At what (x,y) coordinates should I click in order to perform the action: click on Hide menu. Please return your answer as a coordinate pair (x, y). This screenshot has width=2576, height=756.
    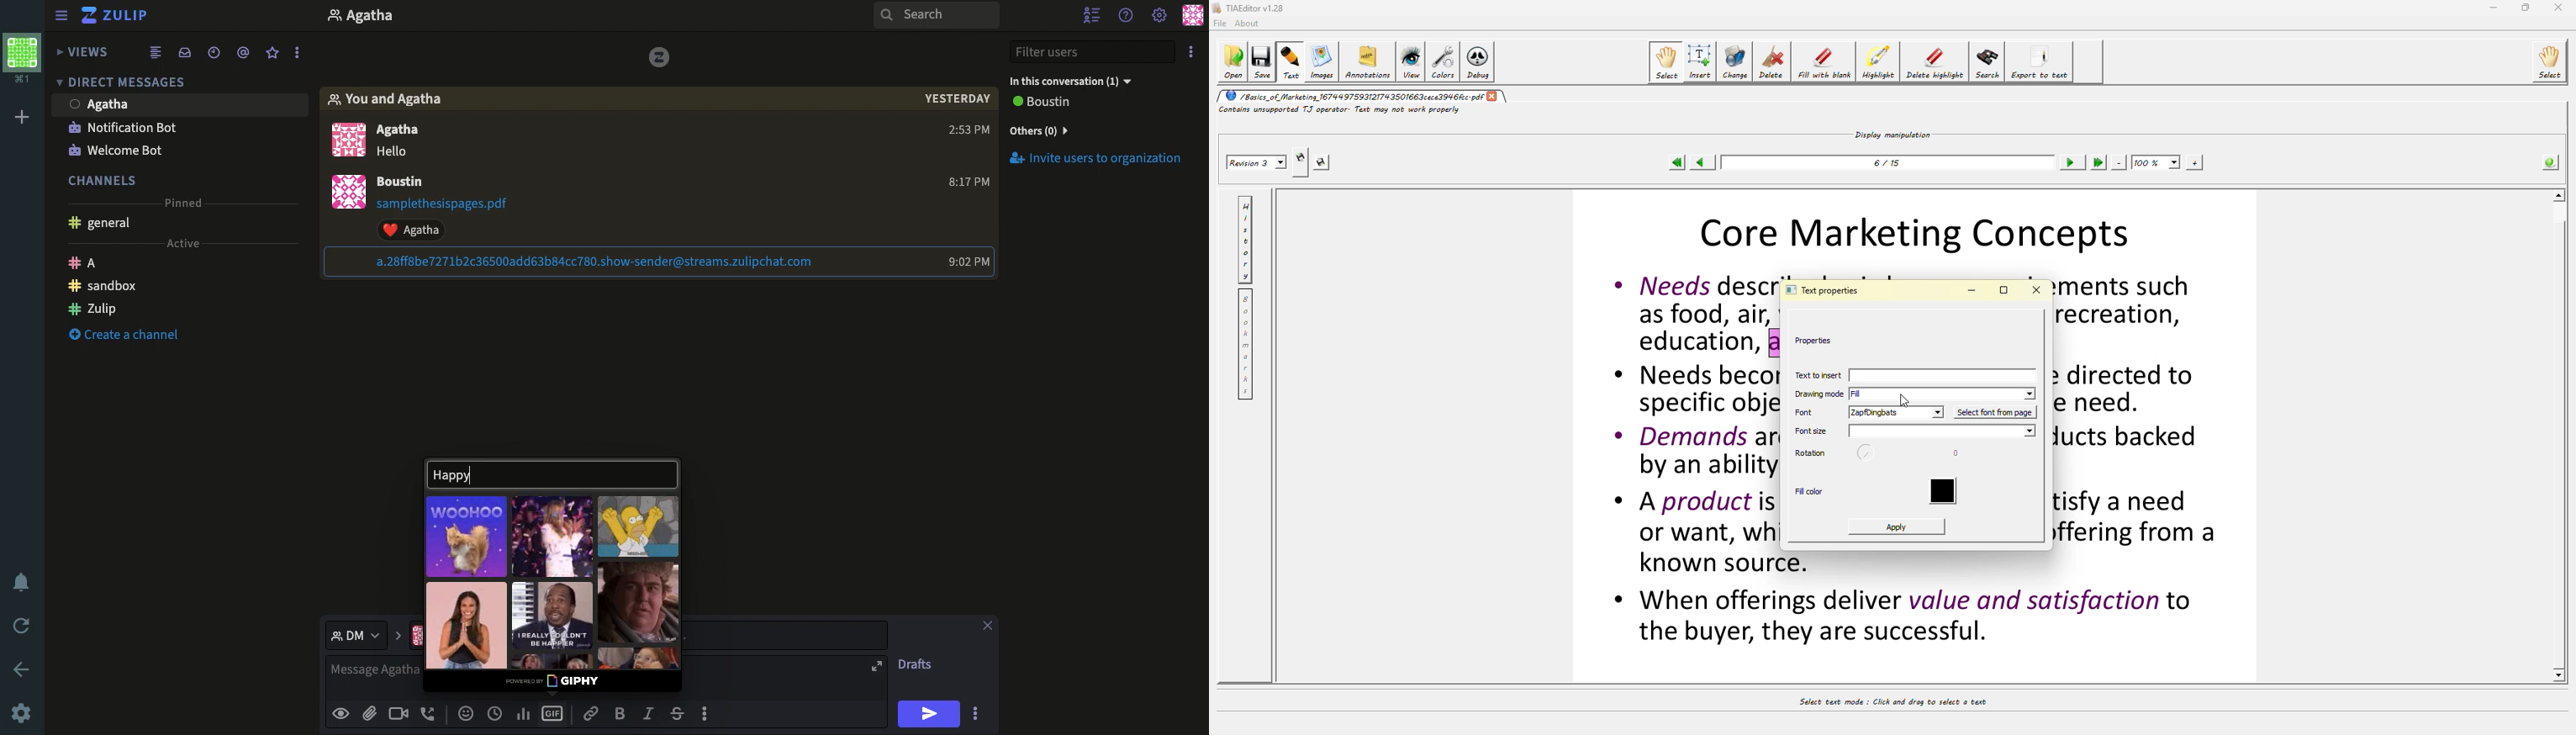
    Looking at the image, I should click on (61, 15).